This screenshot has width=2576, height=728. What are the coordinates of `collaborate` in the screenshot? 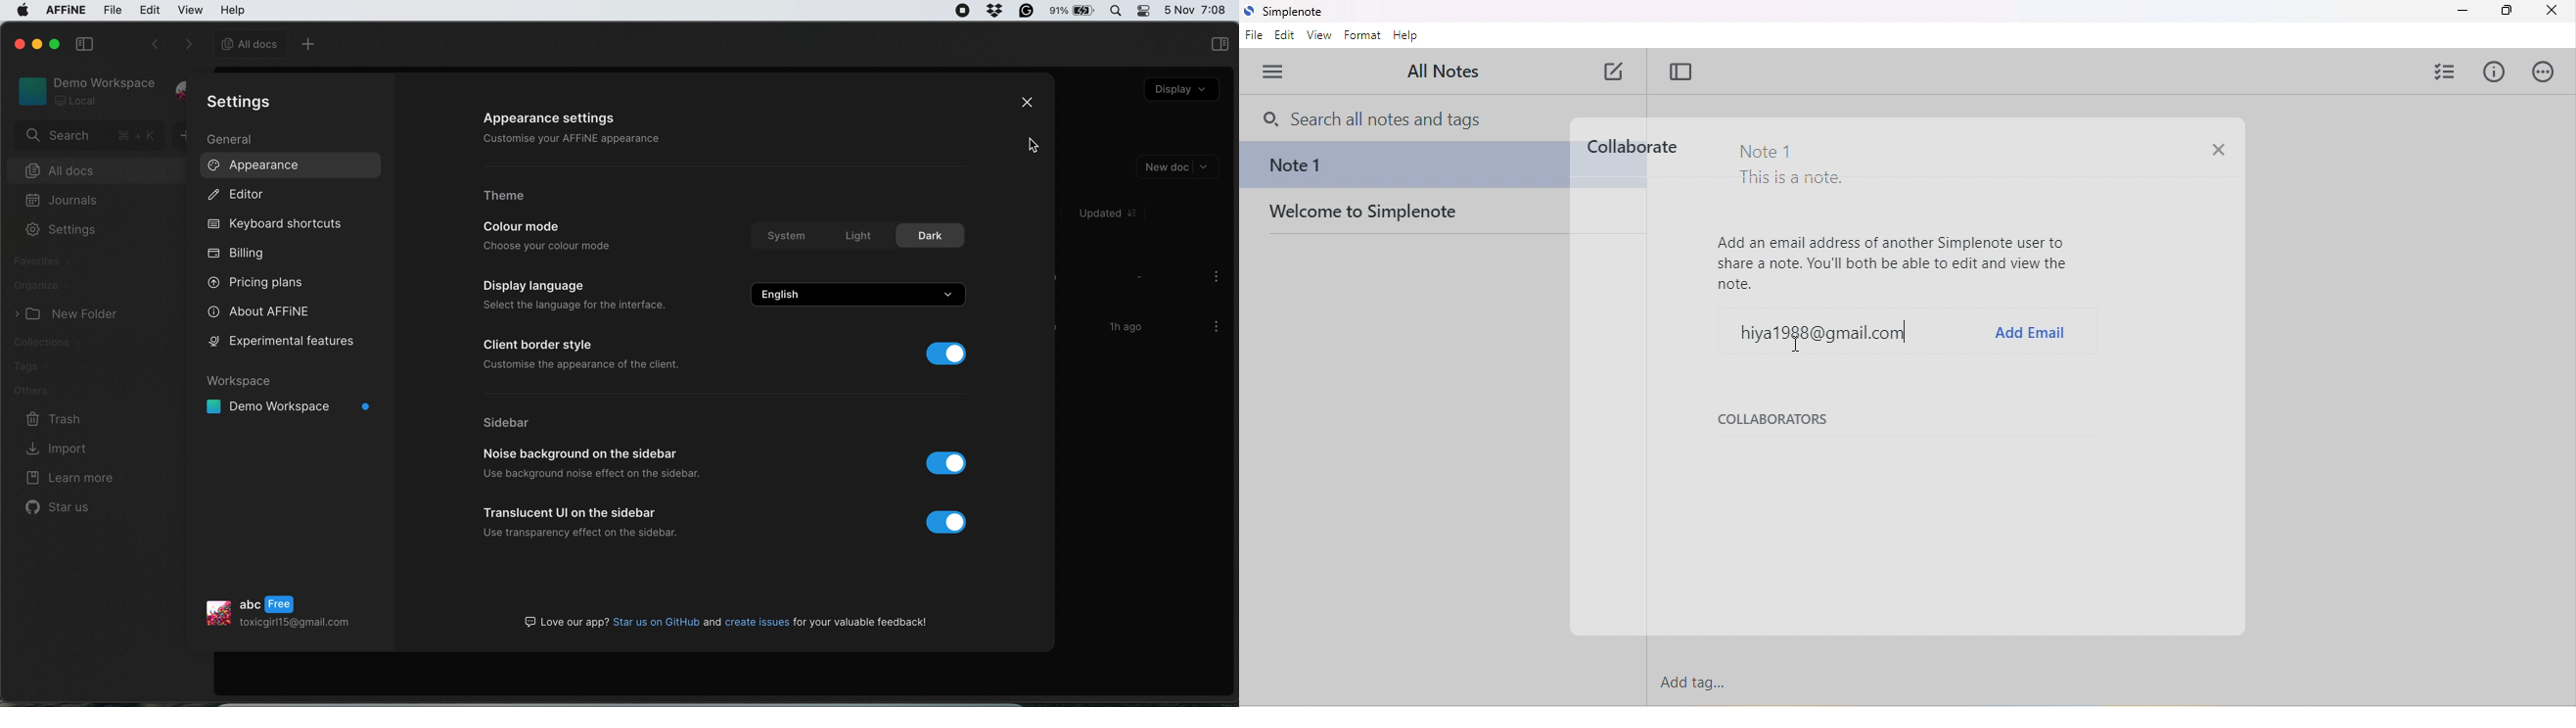 It's located at (1632, 146).